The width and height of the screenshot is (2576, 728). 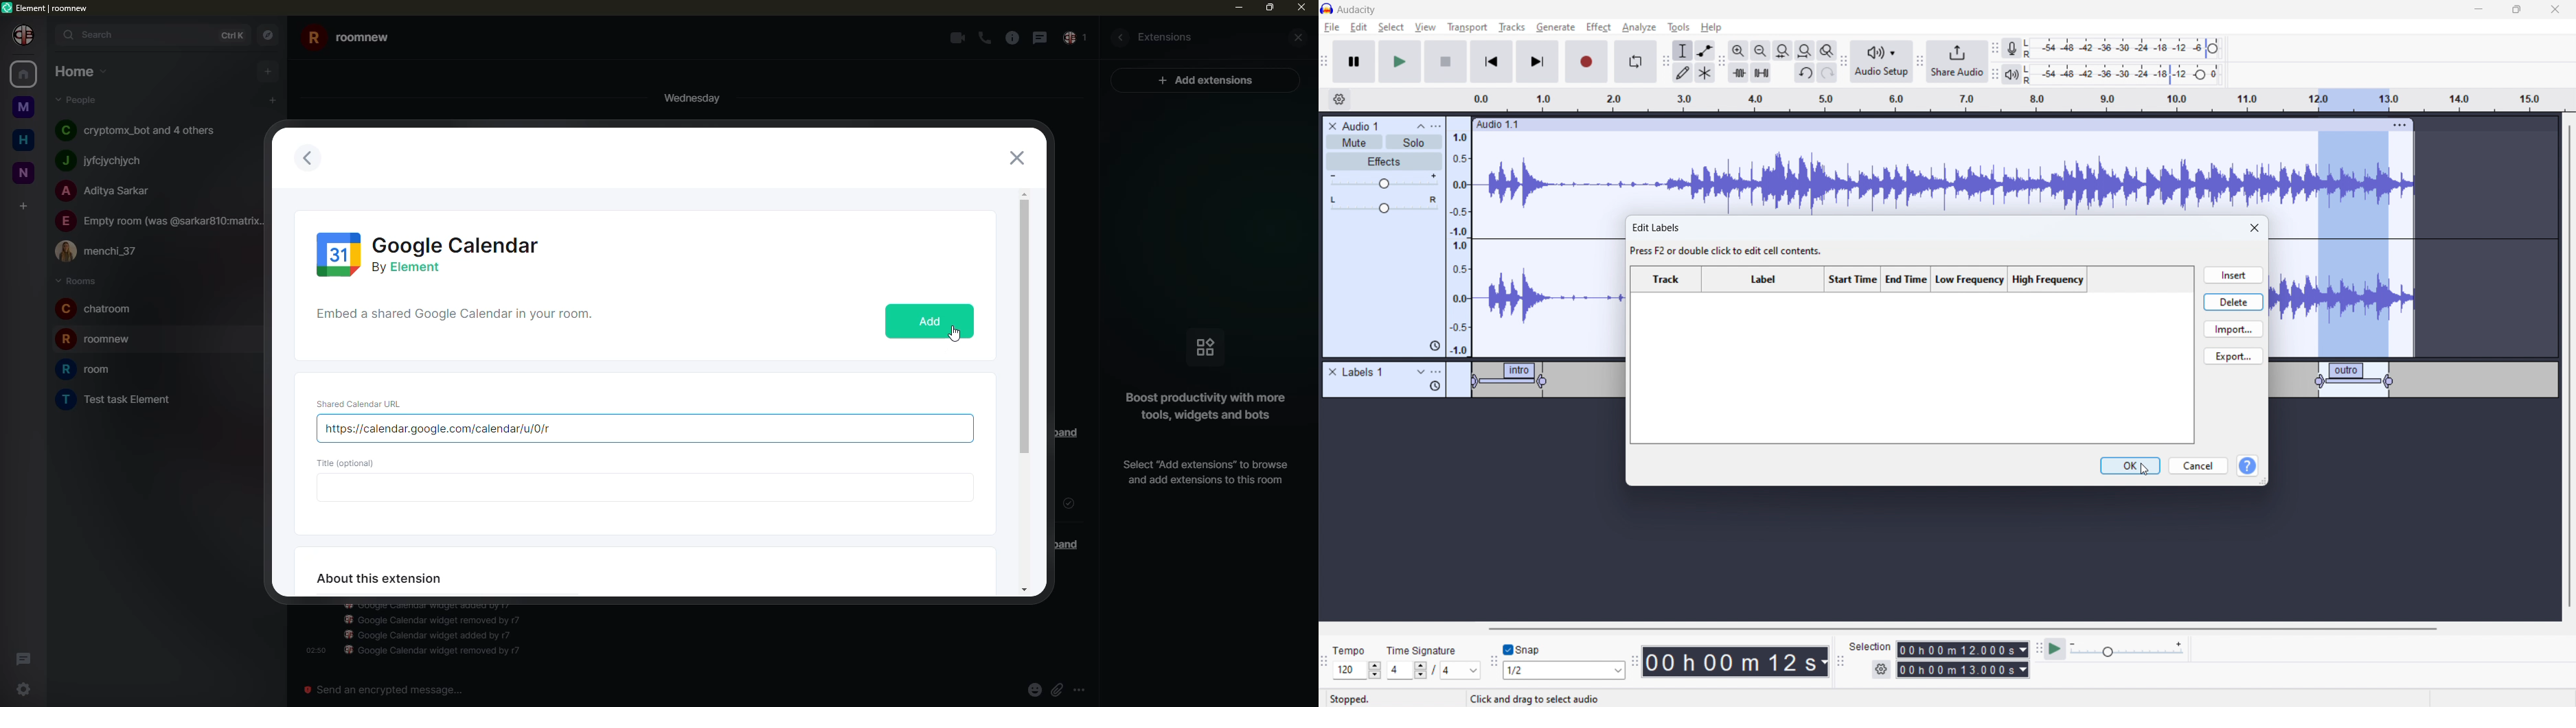 What do you see at coordinates (1332, 126) in the screenshot?
I see `remove track` at bounding box center [1332, 126].